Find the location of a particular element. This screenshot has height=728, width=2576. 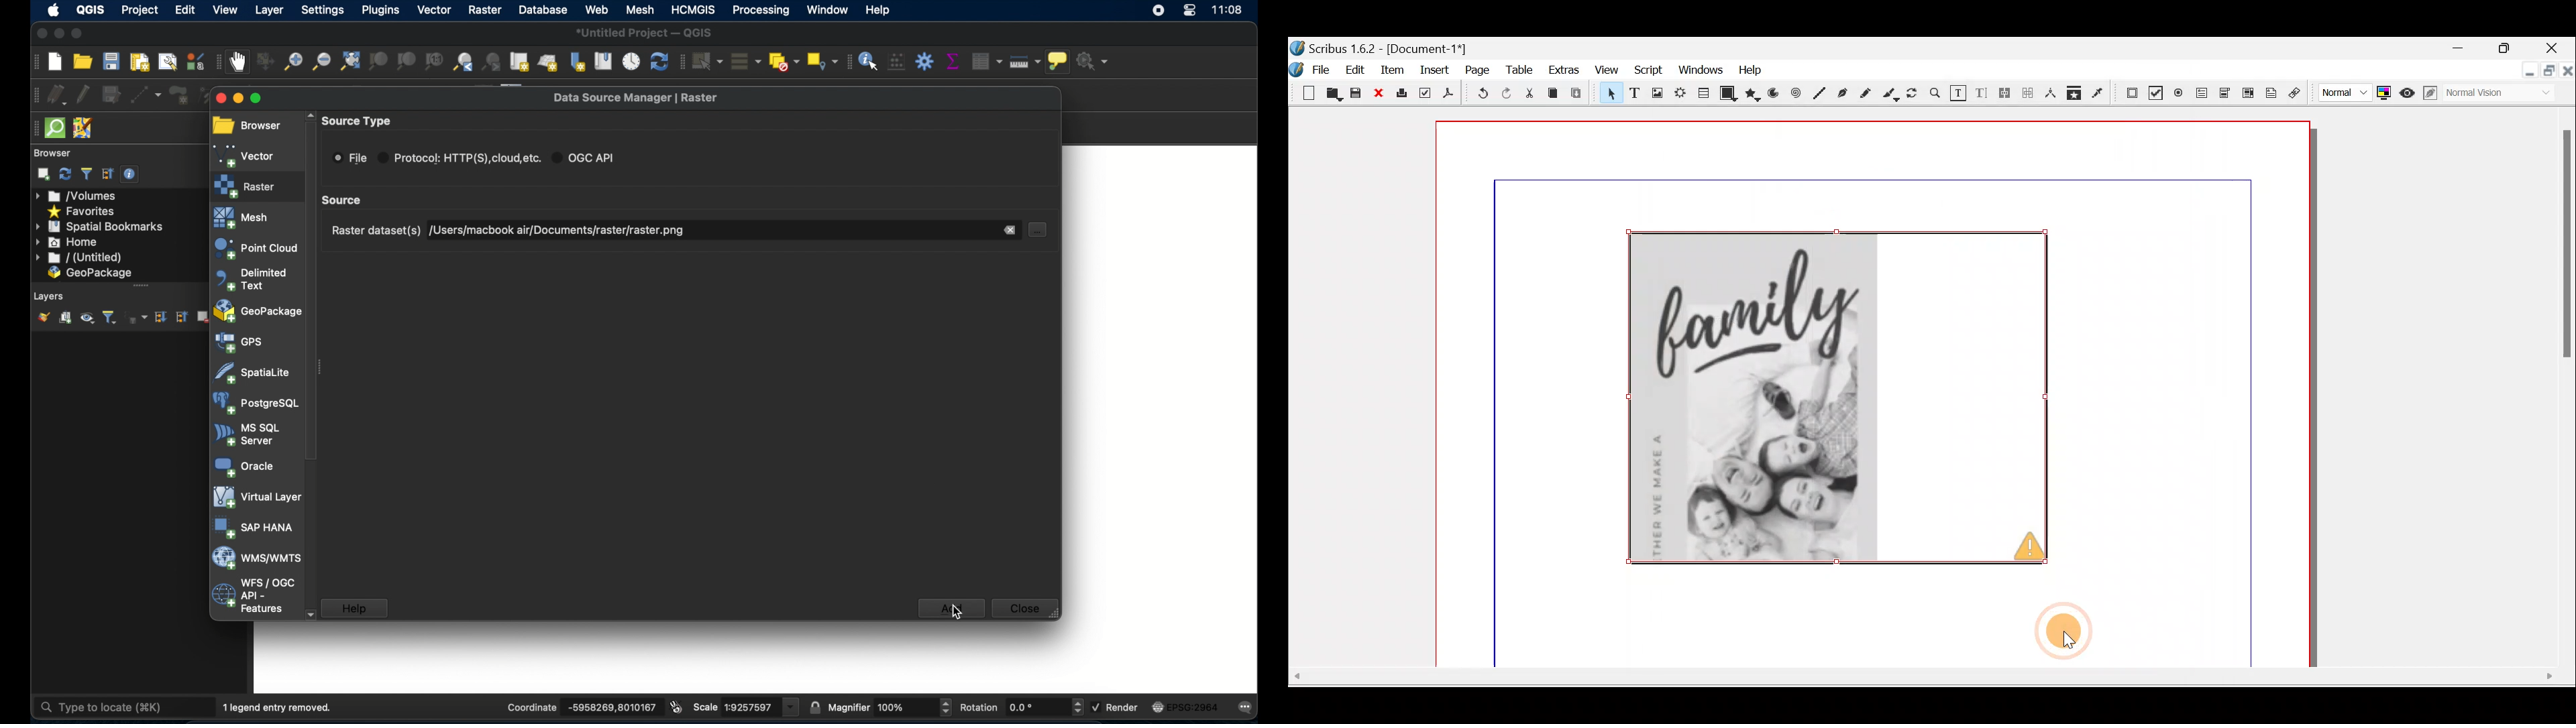

maximise is located at coordinates (2508, 50).